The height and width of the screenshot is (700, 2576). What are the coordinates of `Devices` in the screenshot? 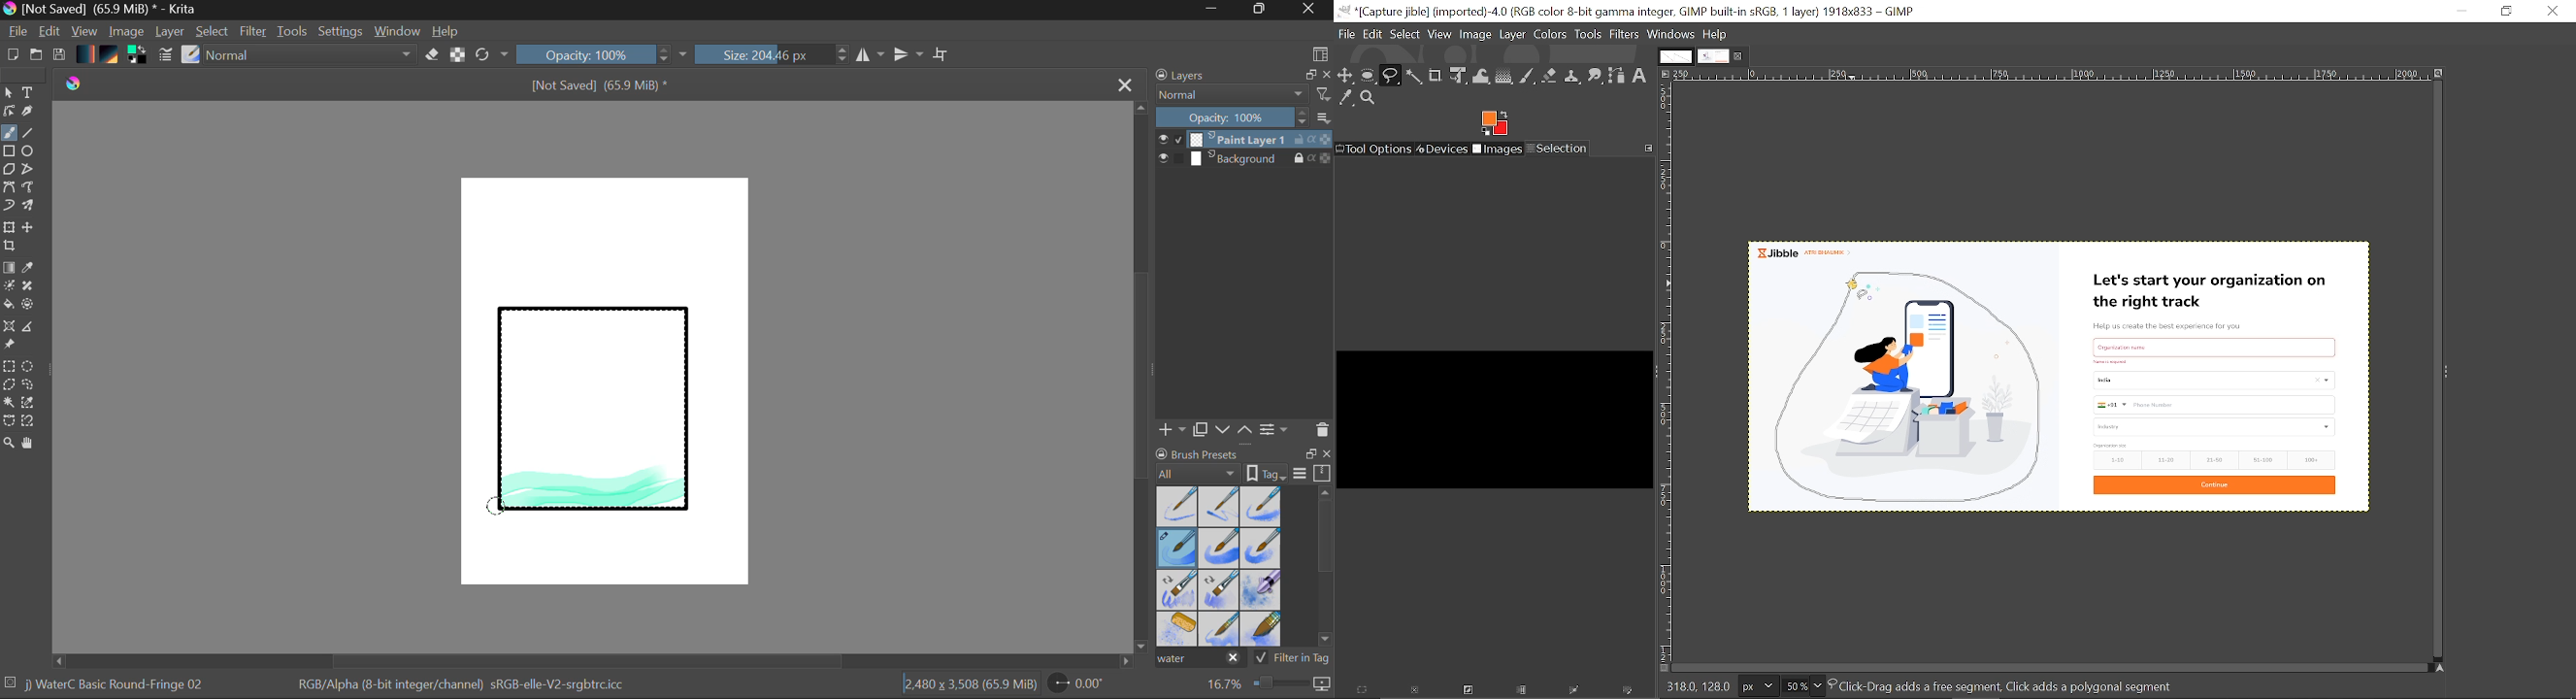 It's located at (1443, 149).